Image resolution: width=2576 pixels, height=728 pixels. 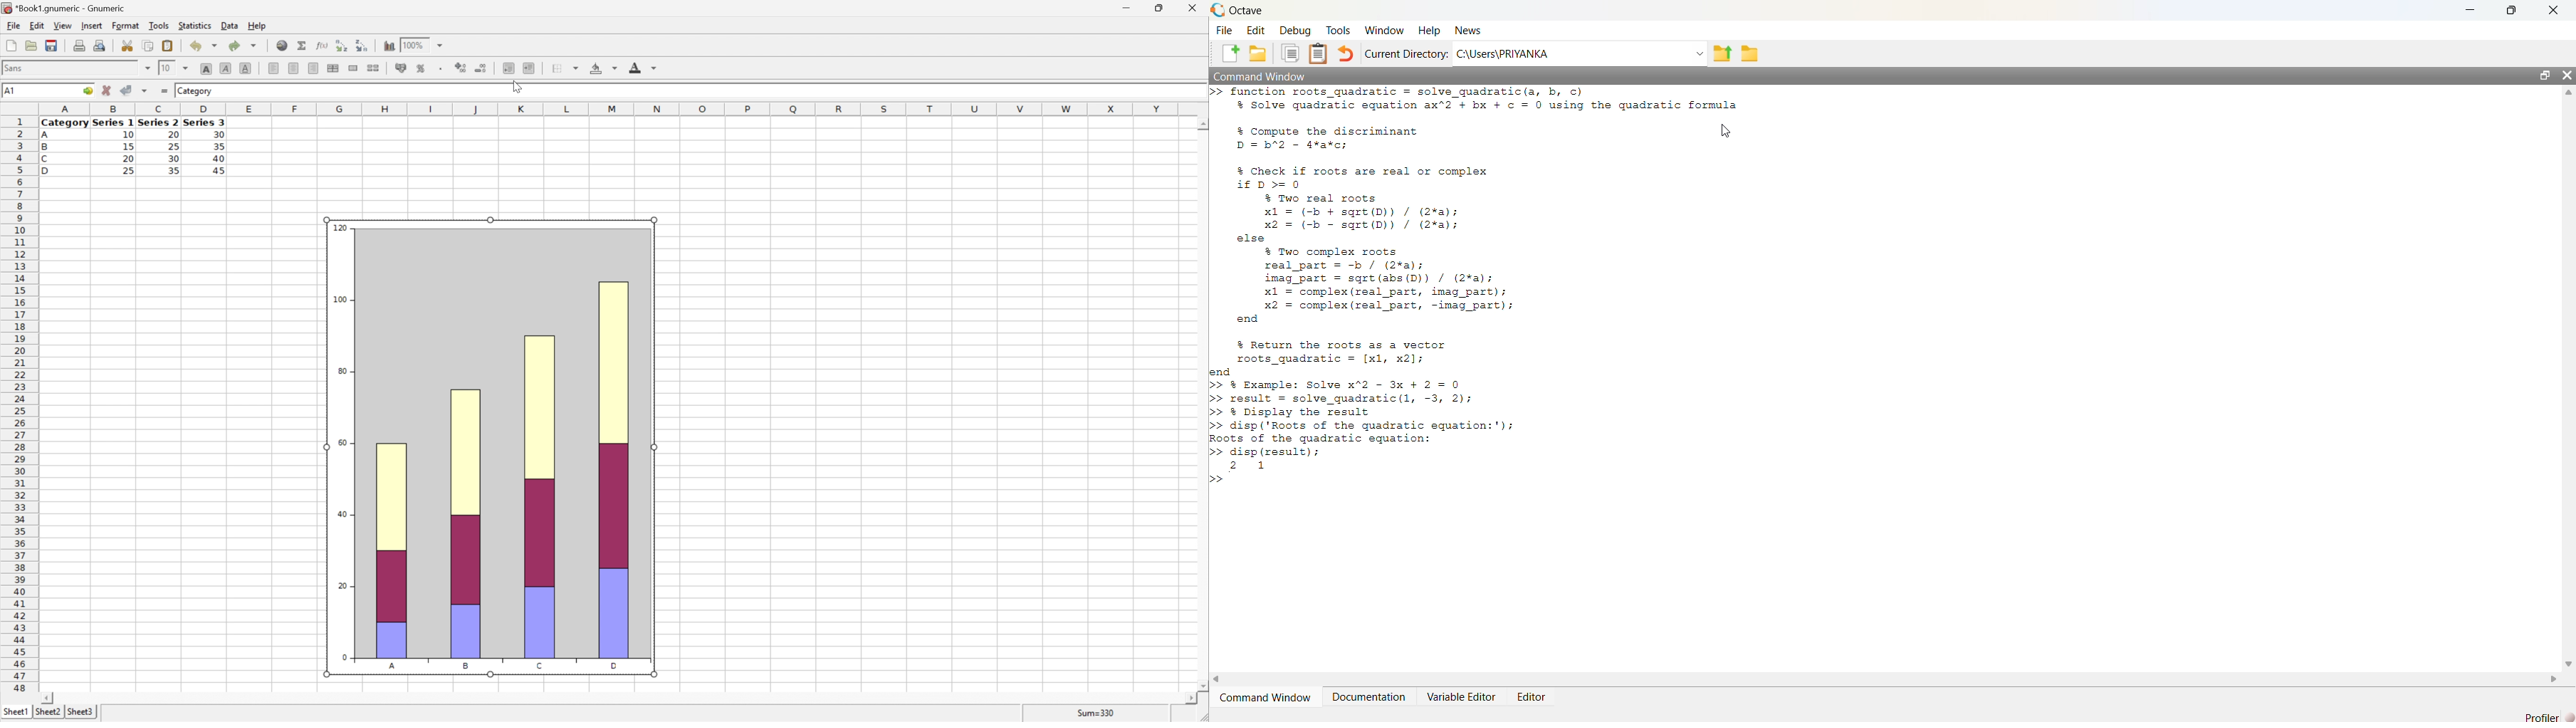 What do you see at coordinates (205, 122) in the screenshot?
I see `Series 3` at bounding box center [205, 122].